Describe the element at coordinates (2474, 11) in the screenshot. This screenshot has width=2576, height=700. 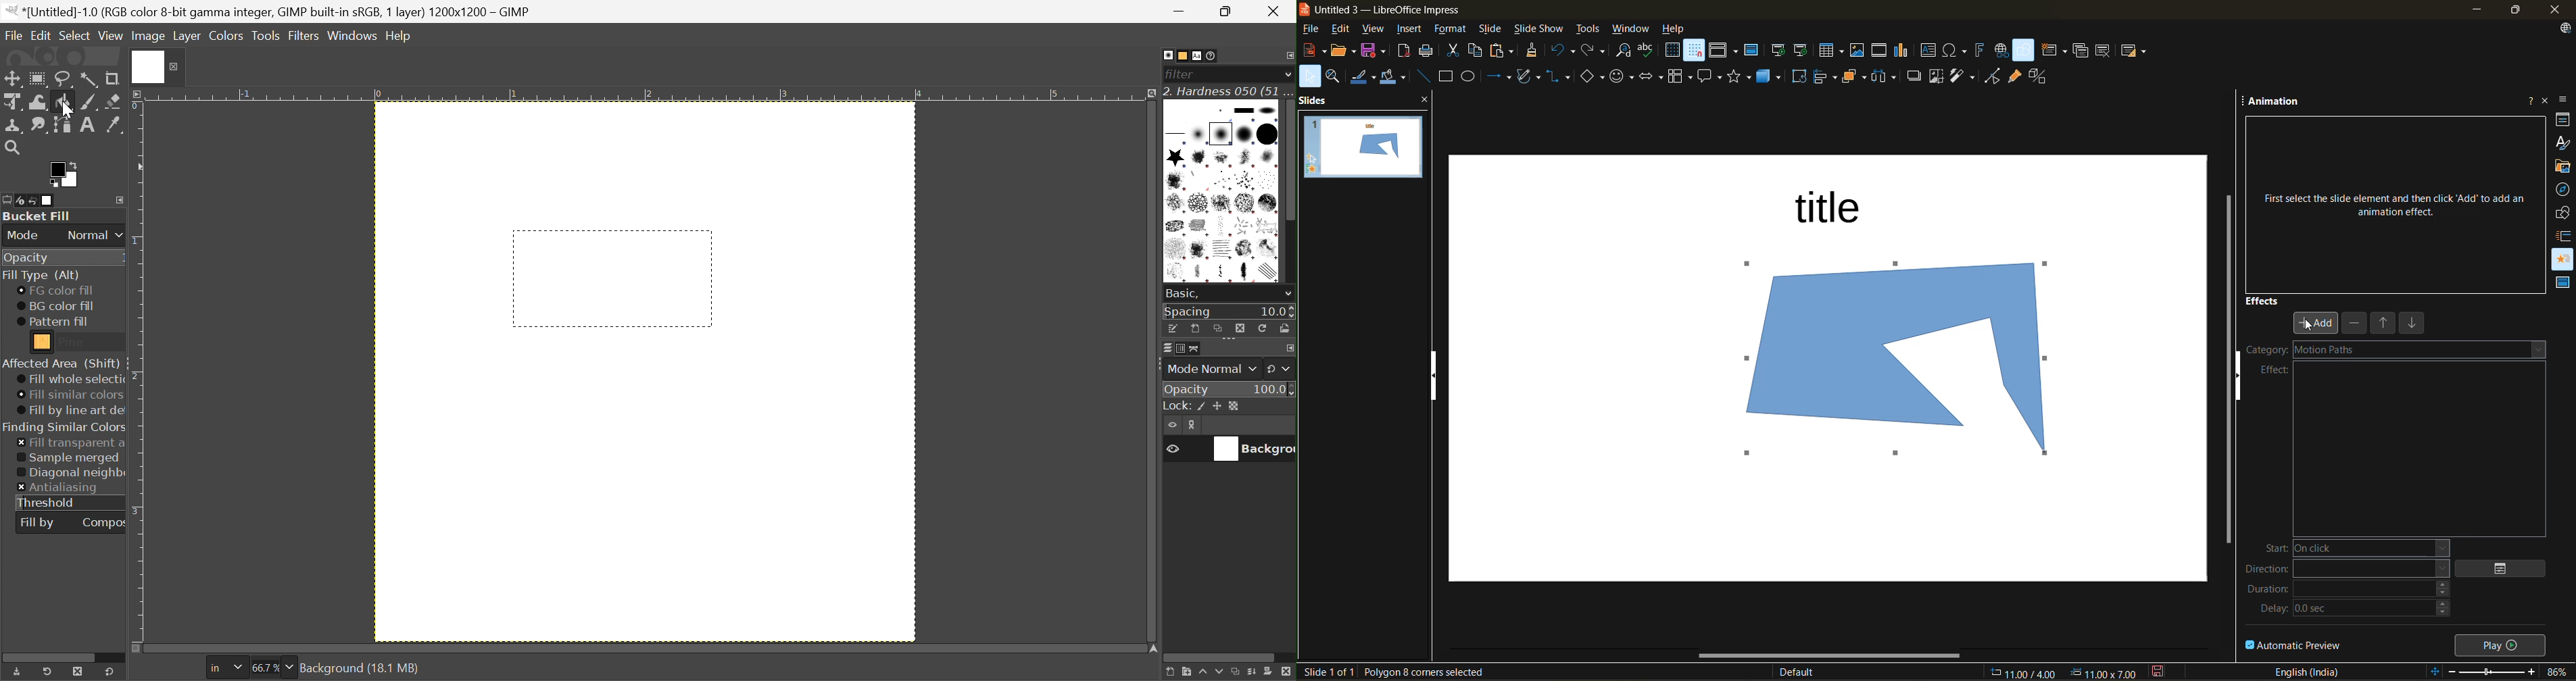
I see `minimize` at that location.